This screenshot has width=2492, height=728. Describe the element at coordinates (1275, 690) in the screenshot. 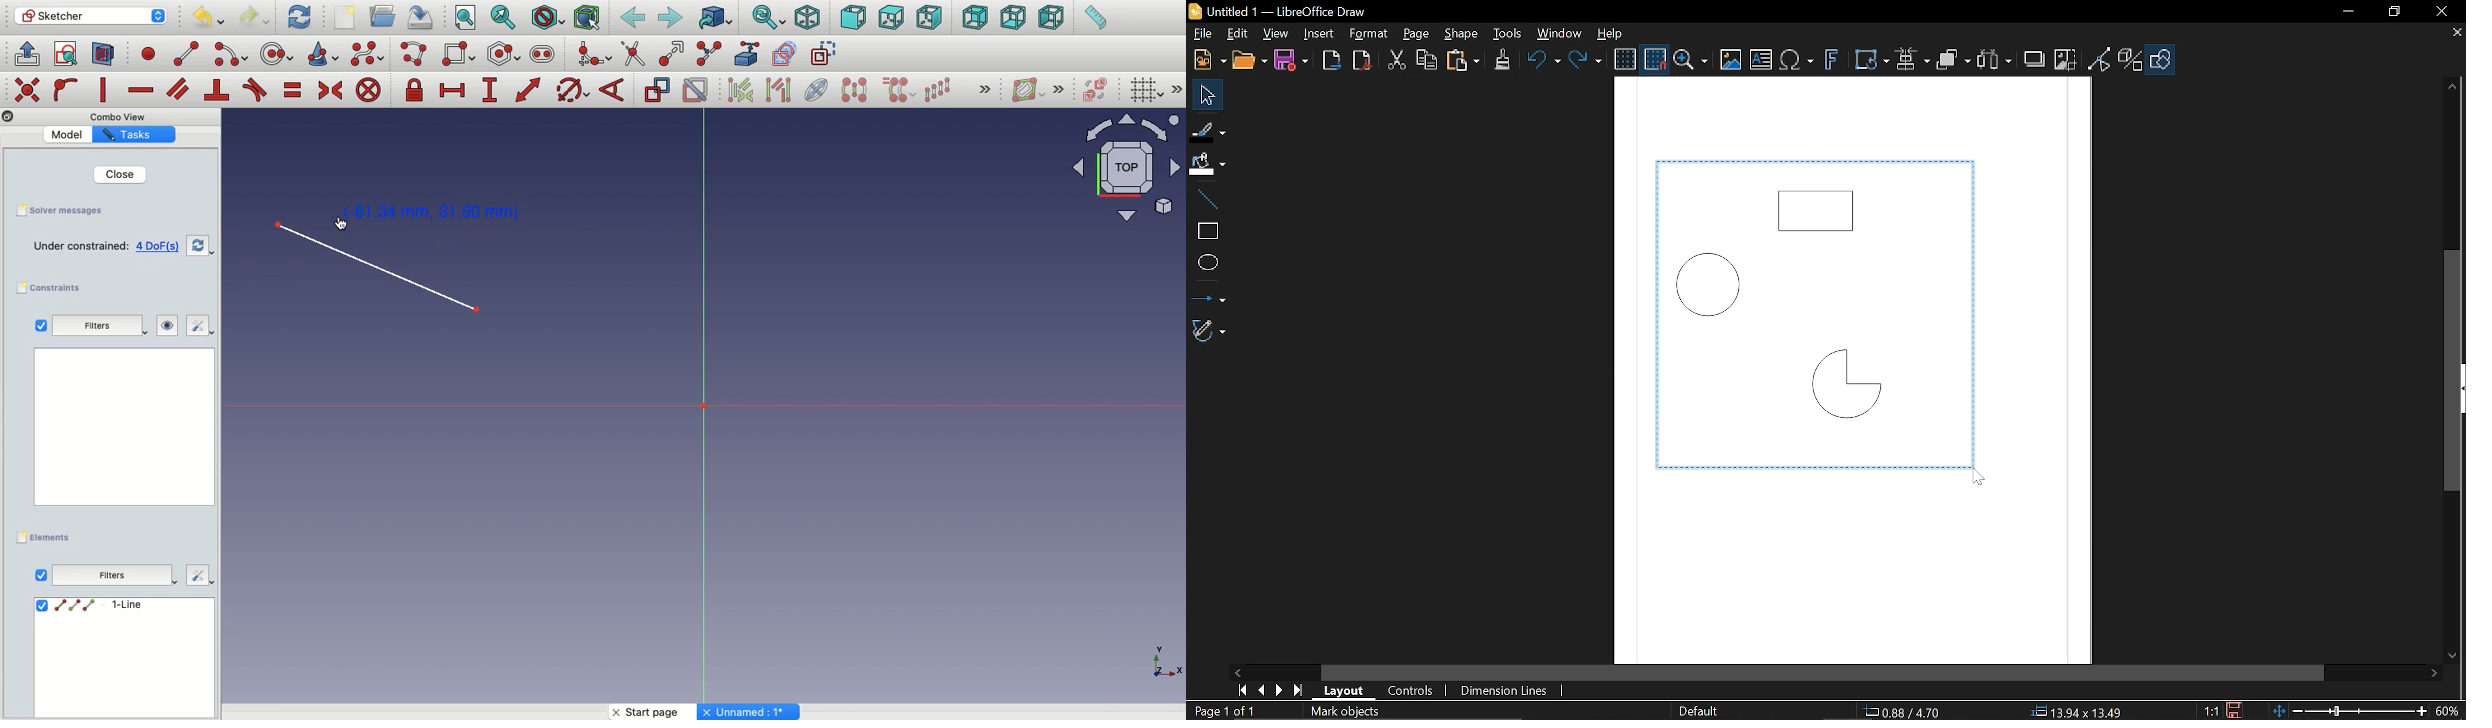

I see `next page` at that location.